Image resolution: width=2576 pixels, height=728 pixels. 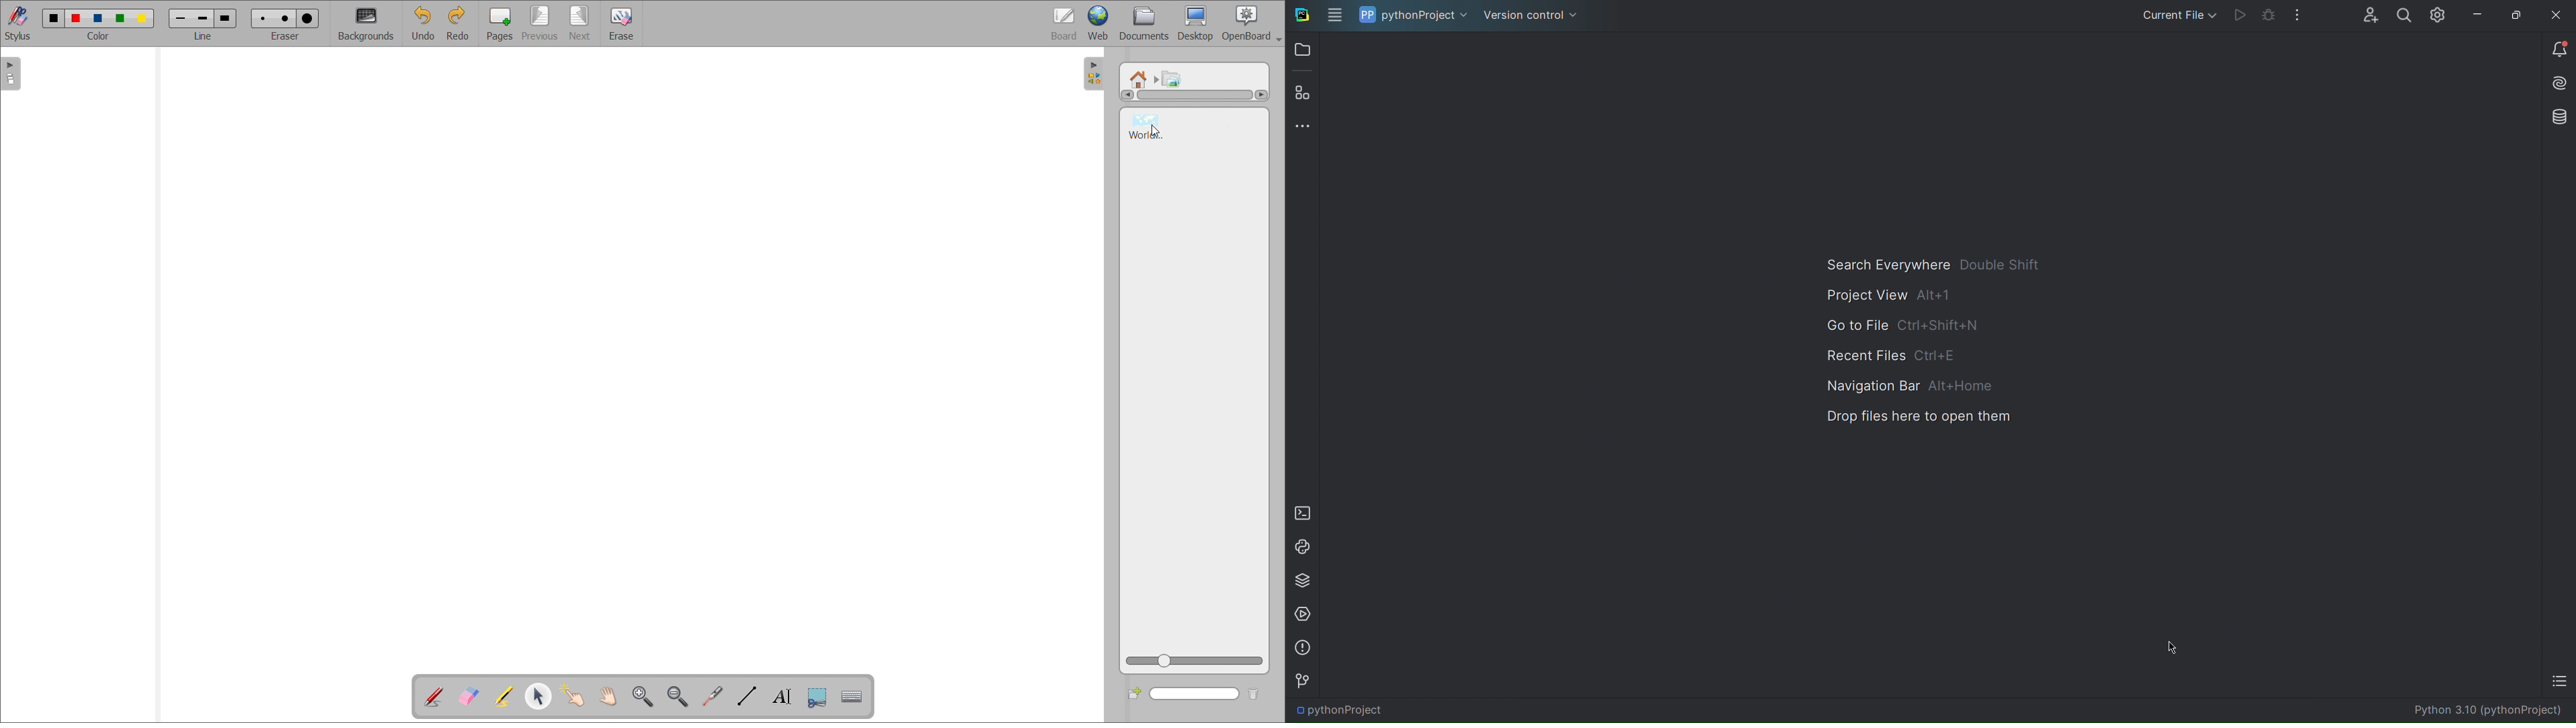 I want to click on board, so click(x=1065, y=23).